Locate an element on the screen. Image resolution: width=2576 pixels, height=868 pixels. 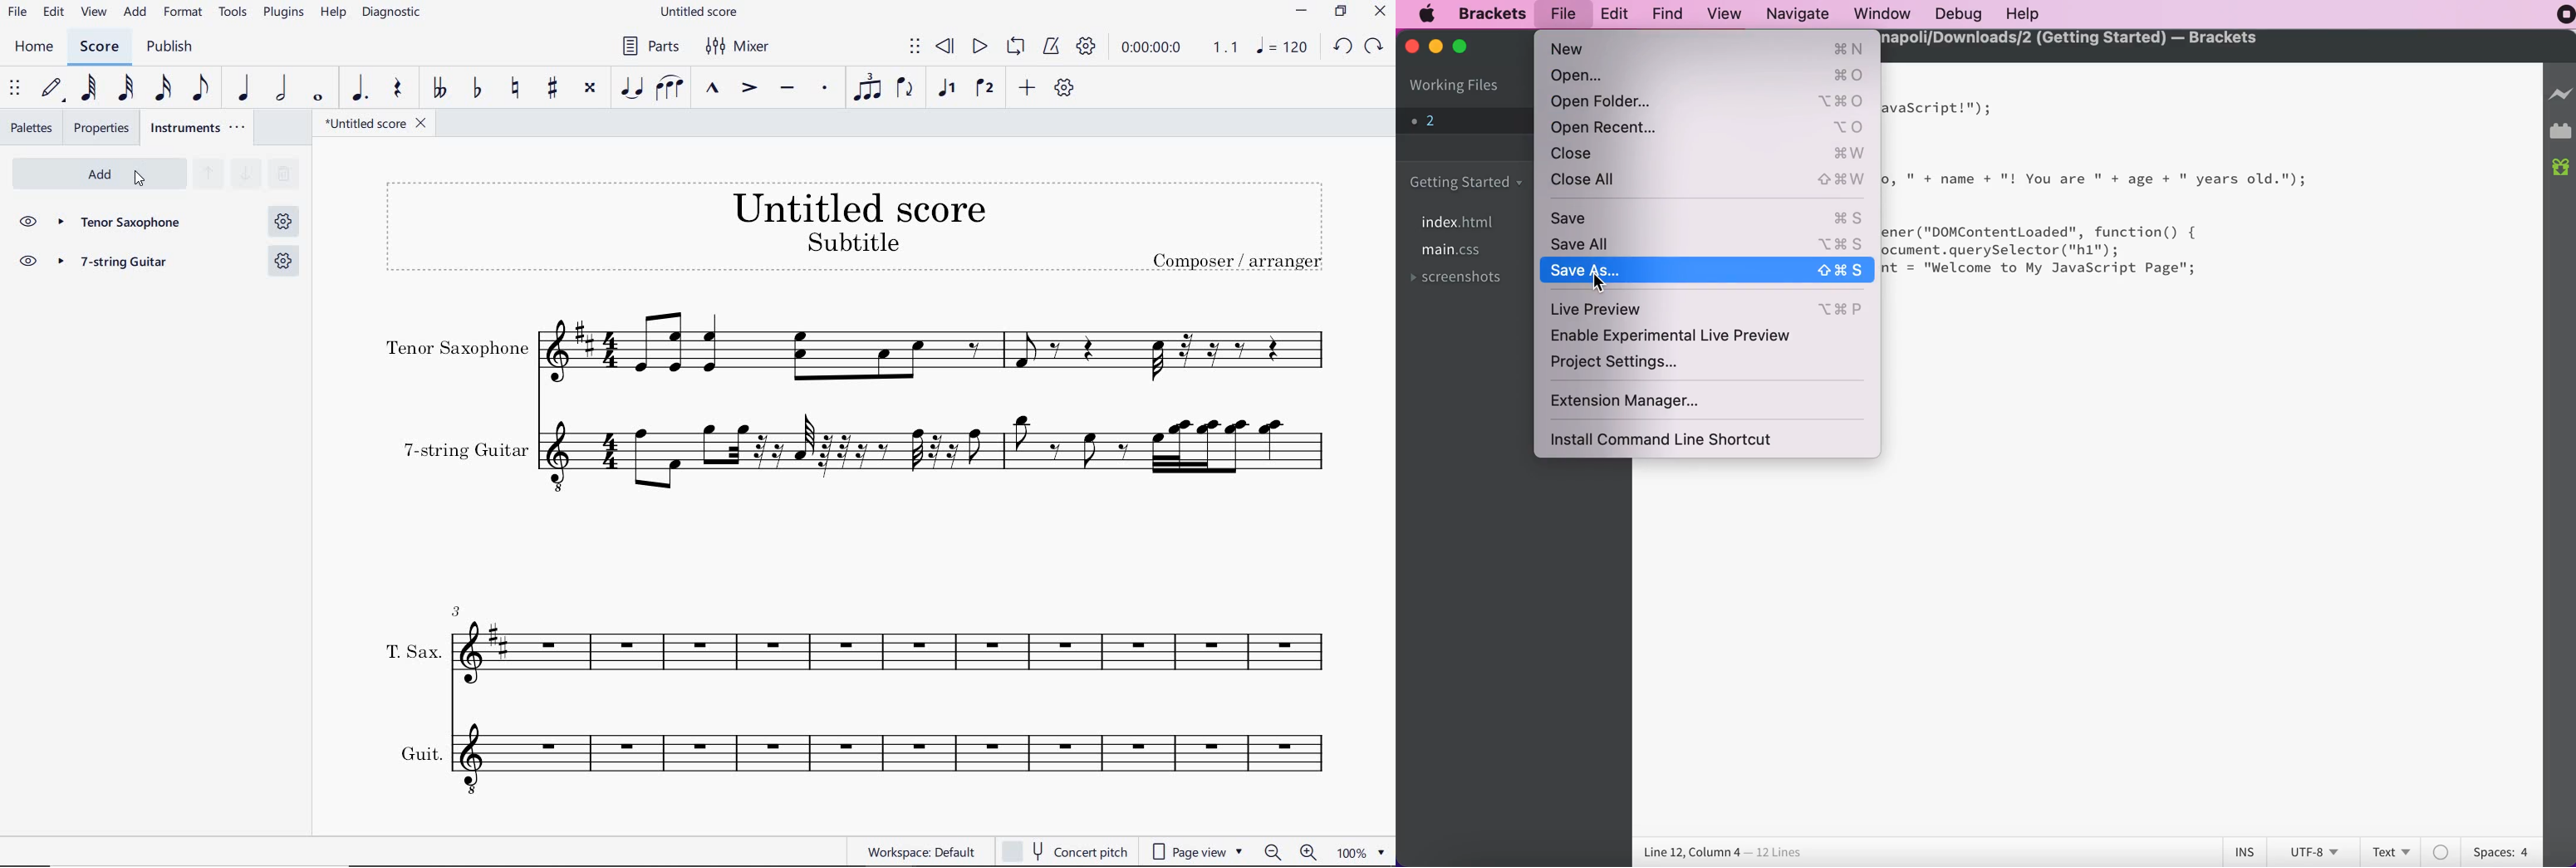
MARCATO is located at coordinates (712, 89).